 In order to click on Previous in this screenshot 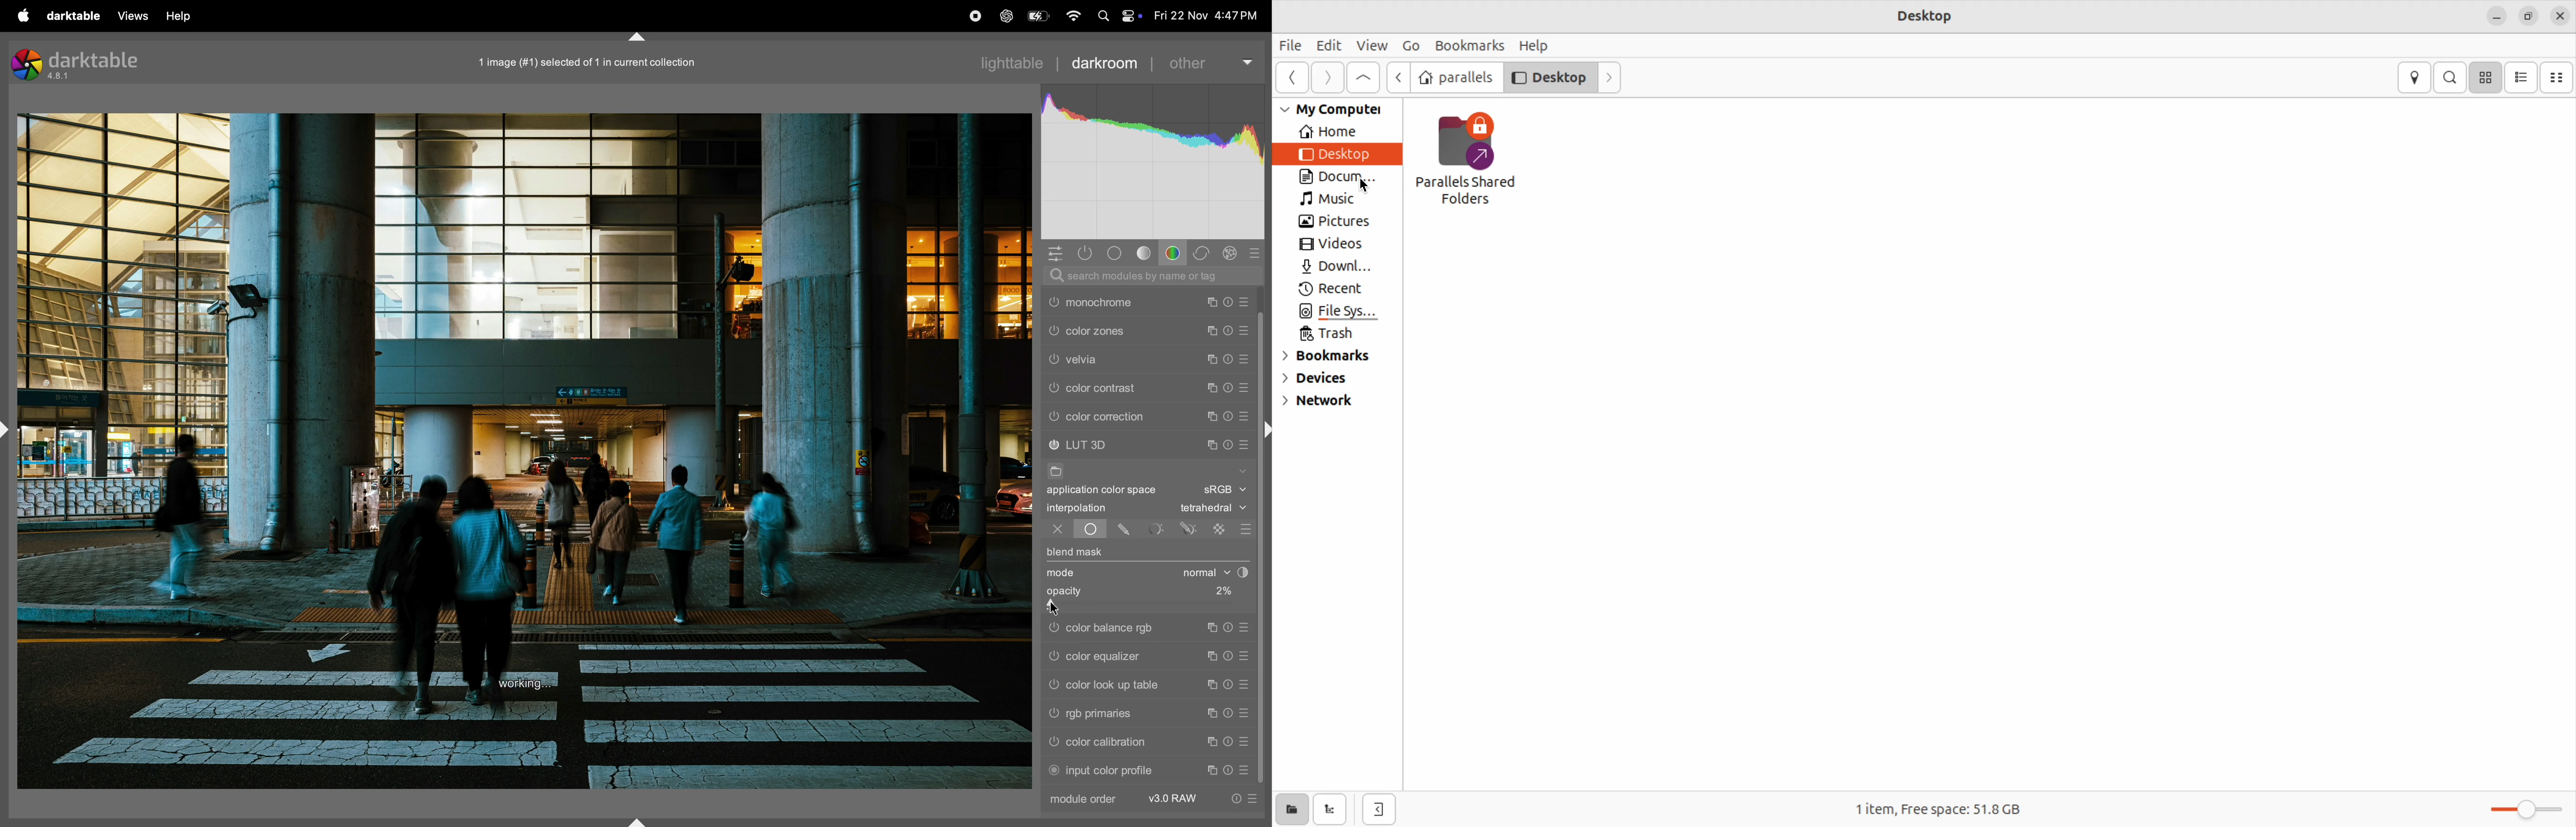, I will do `click(1295, 76)`.